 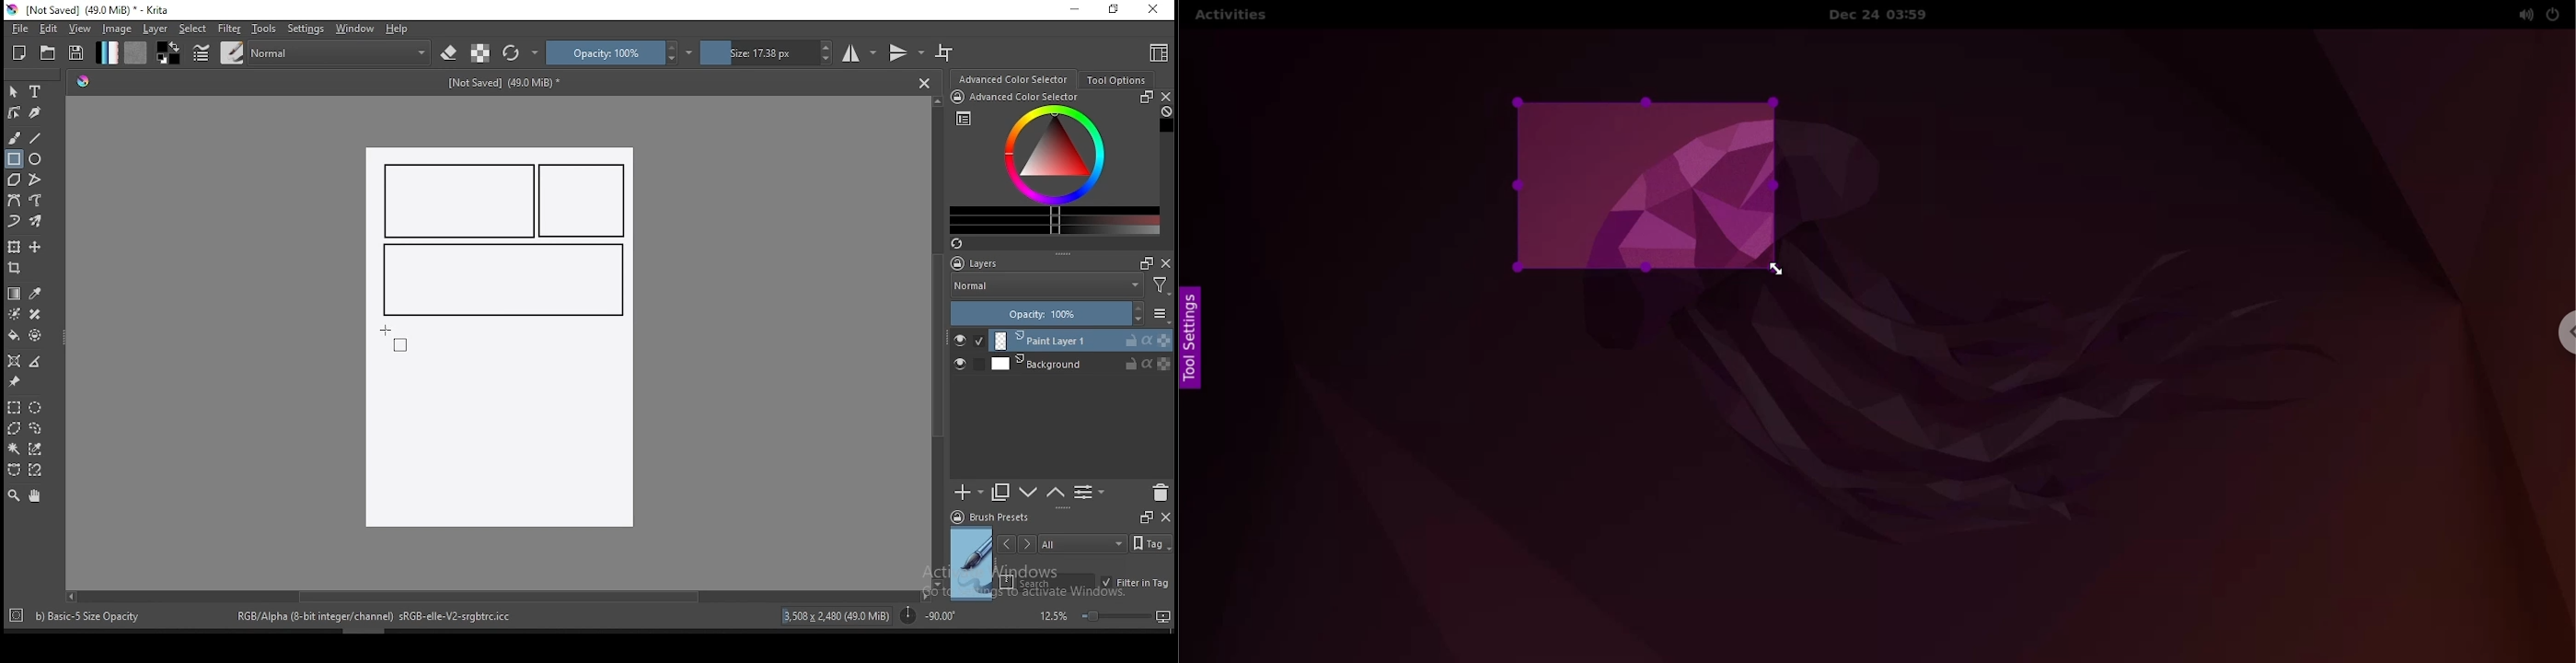 I want to click on pick a color from image and current layer, so click(x=36, y=294).